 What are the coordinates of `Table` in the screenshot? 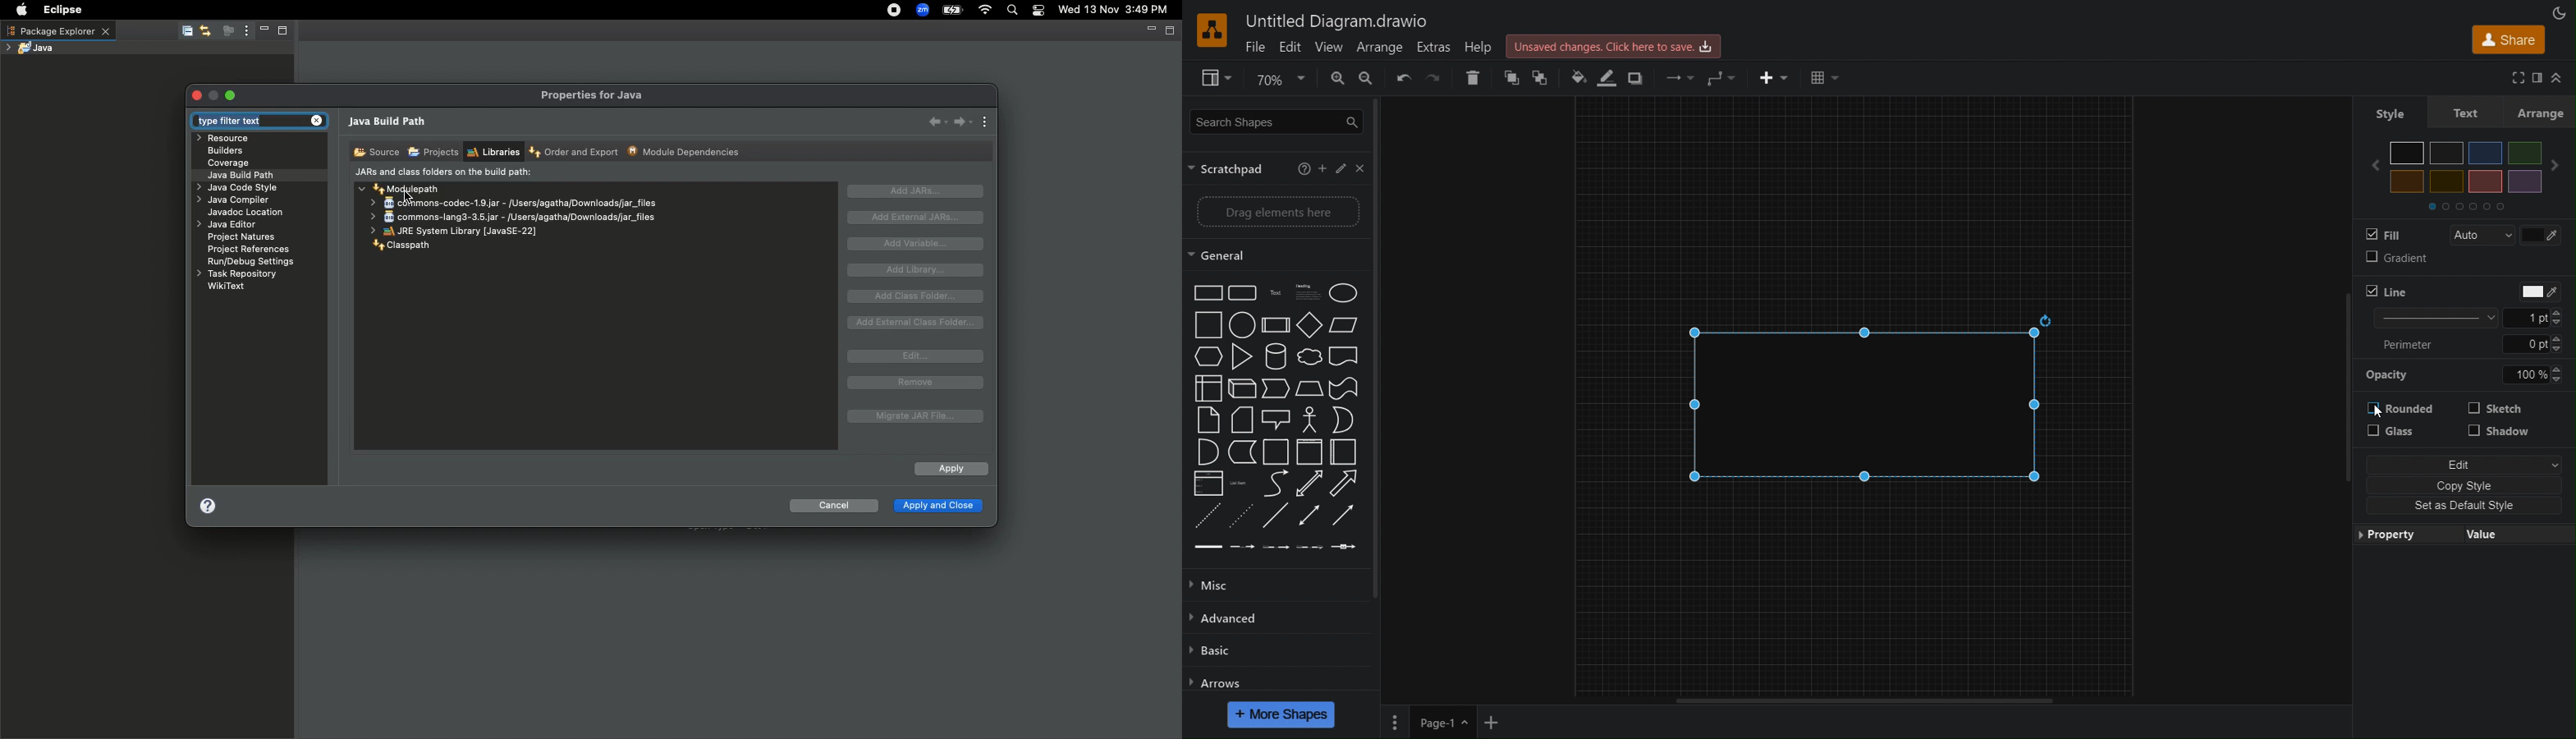 It's located at (1824, 76).